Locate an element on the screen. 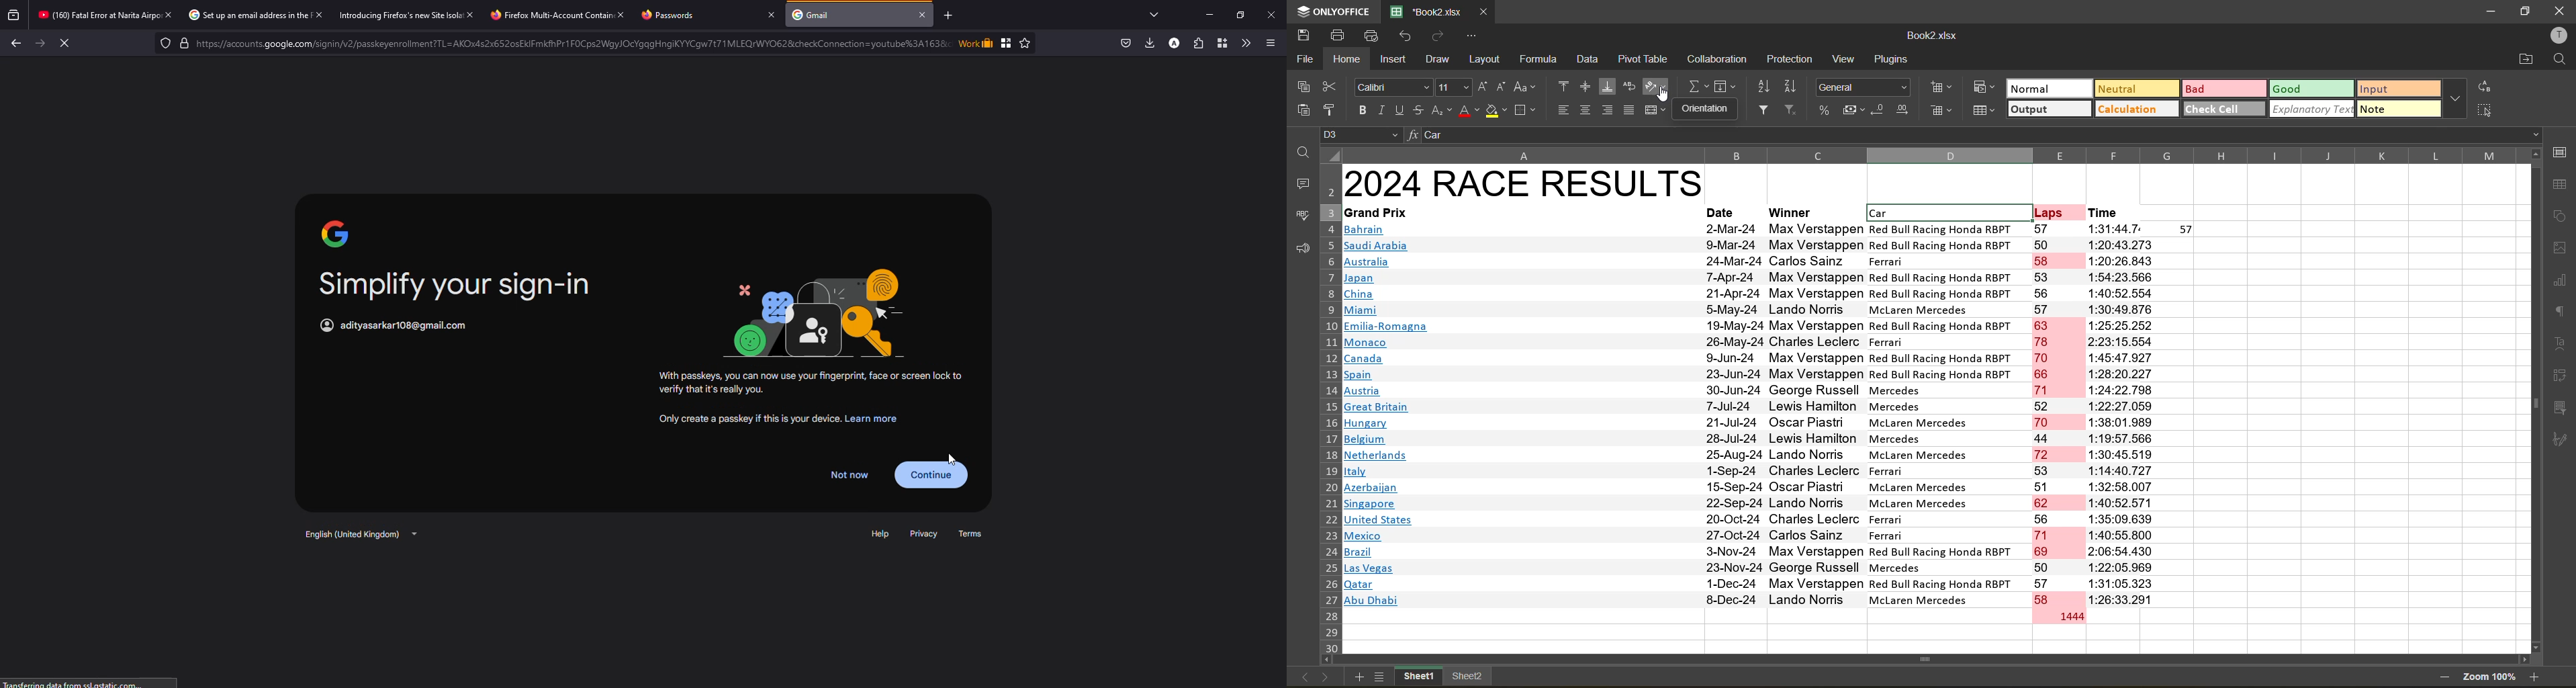 The image size is (2576, 700). clear filter is located at coordinates (1790, 108).